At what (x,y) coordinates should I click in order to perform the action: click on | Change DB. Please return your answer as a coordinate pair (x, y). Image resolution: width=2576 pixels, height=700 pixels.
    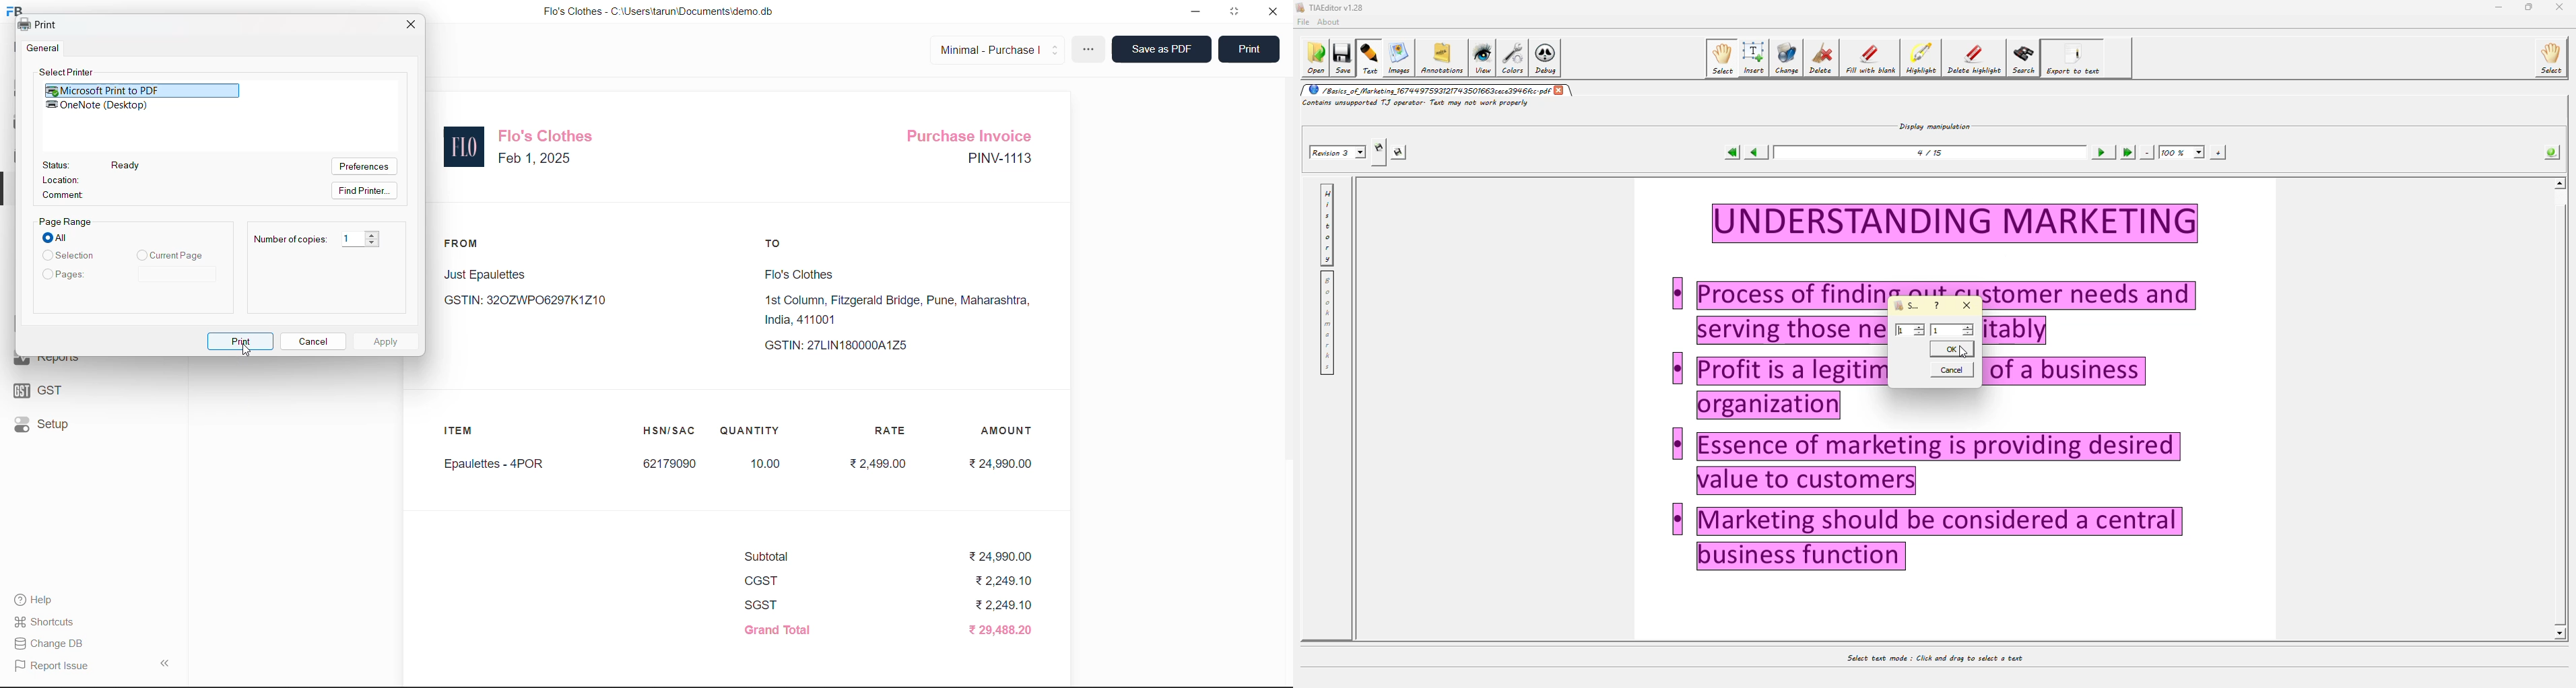
    Looking at the image, I should click on (52, 643).